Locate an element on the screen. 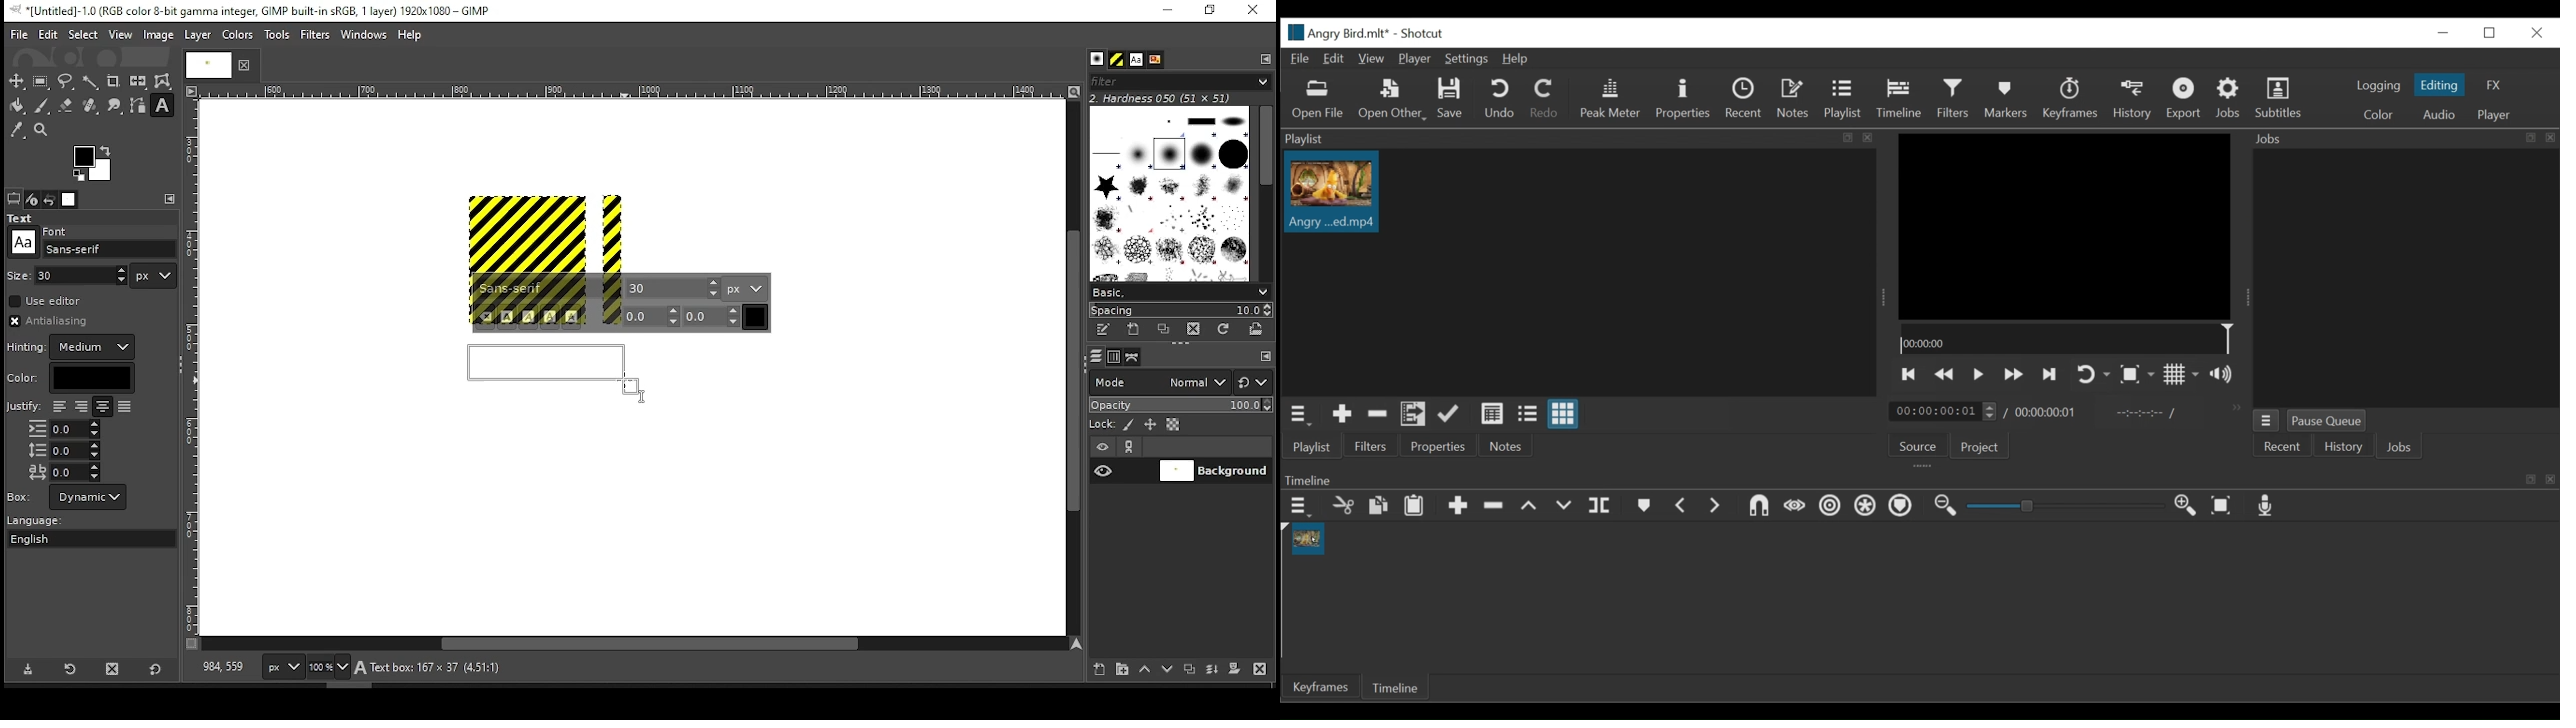  adjust line spacing is located at coordinates (64, 450).